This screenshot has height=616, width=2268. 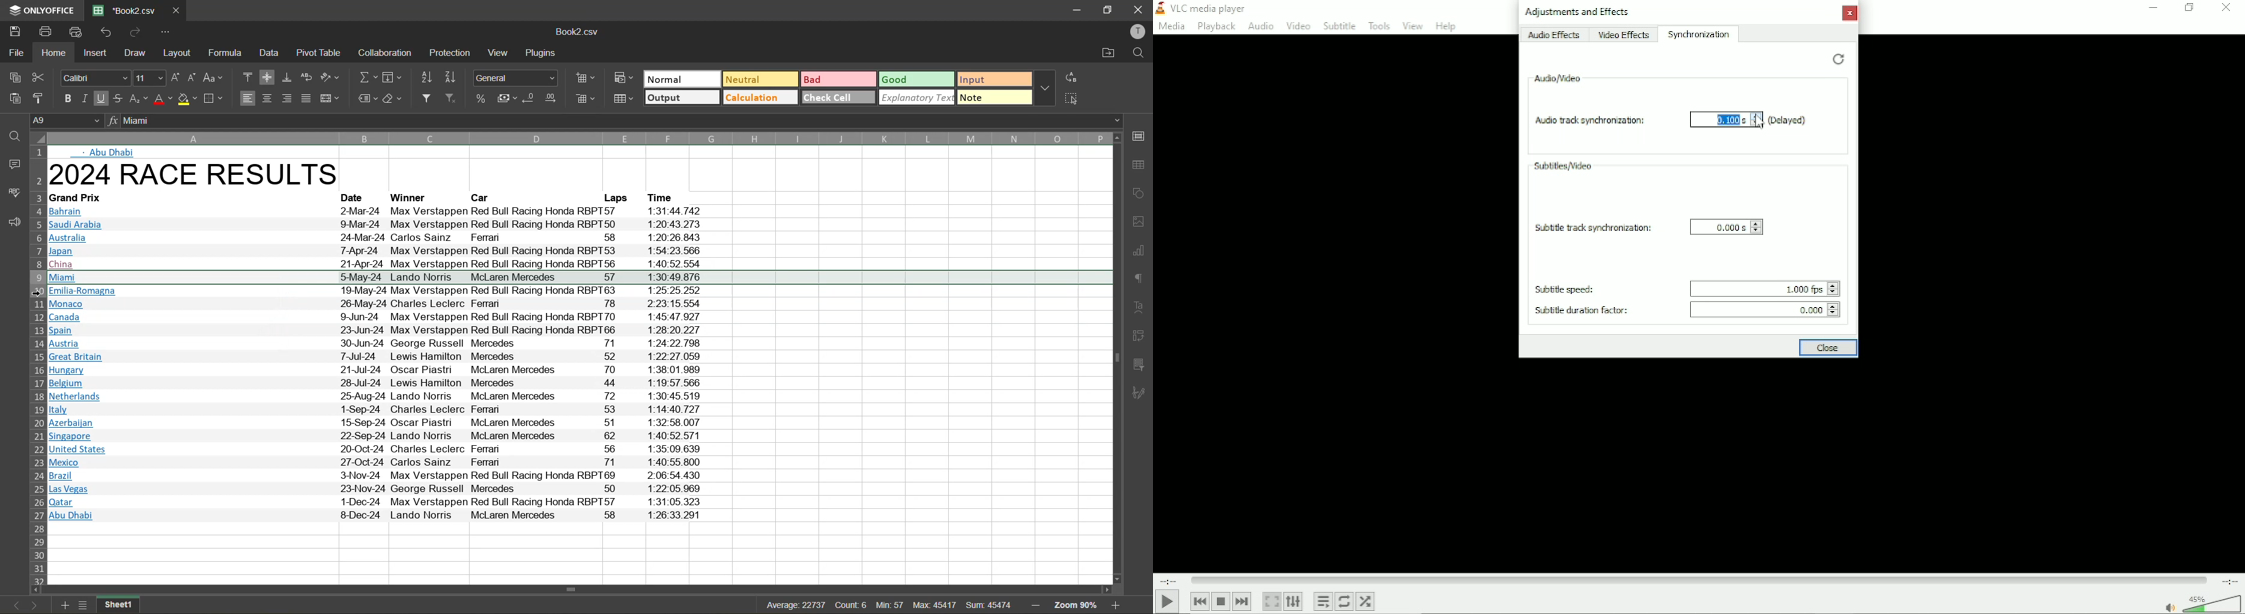 What do you see at coordinates (331, 99) in the screenshot?
I see `merge and center` at bounding box center [331, 99].